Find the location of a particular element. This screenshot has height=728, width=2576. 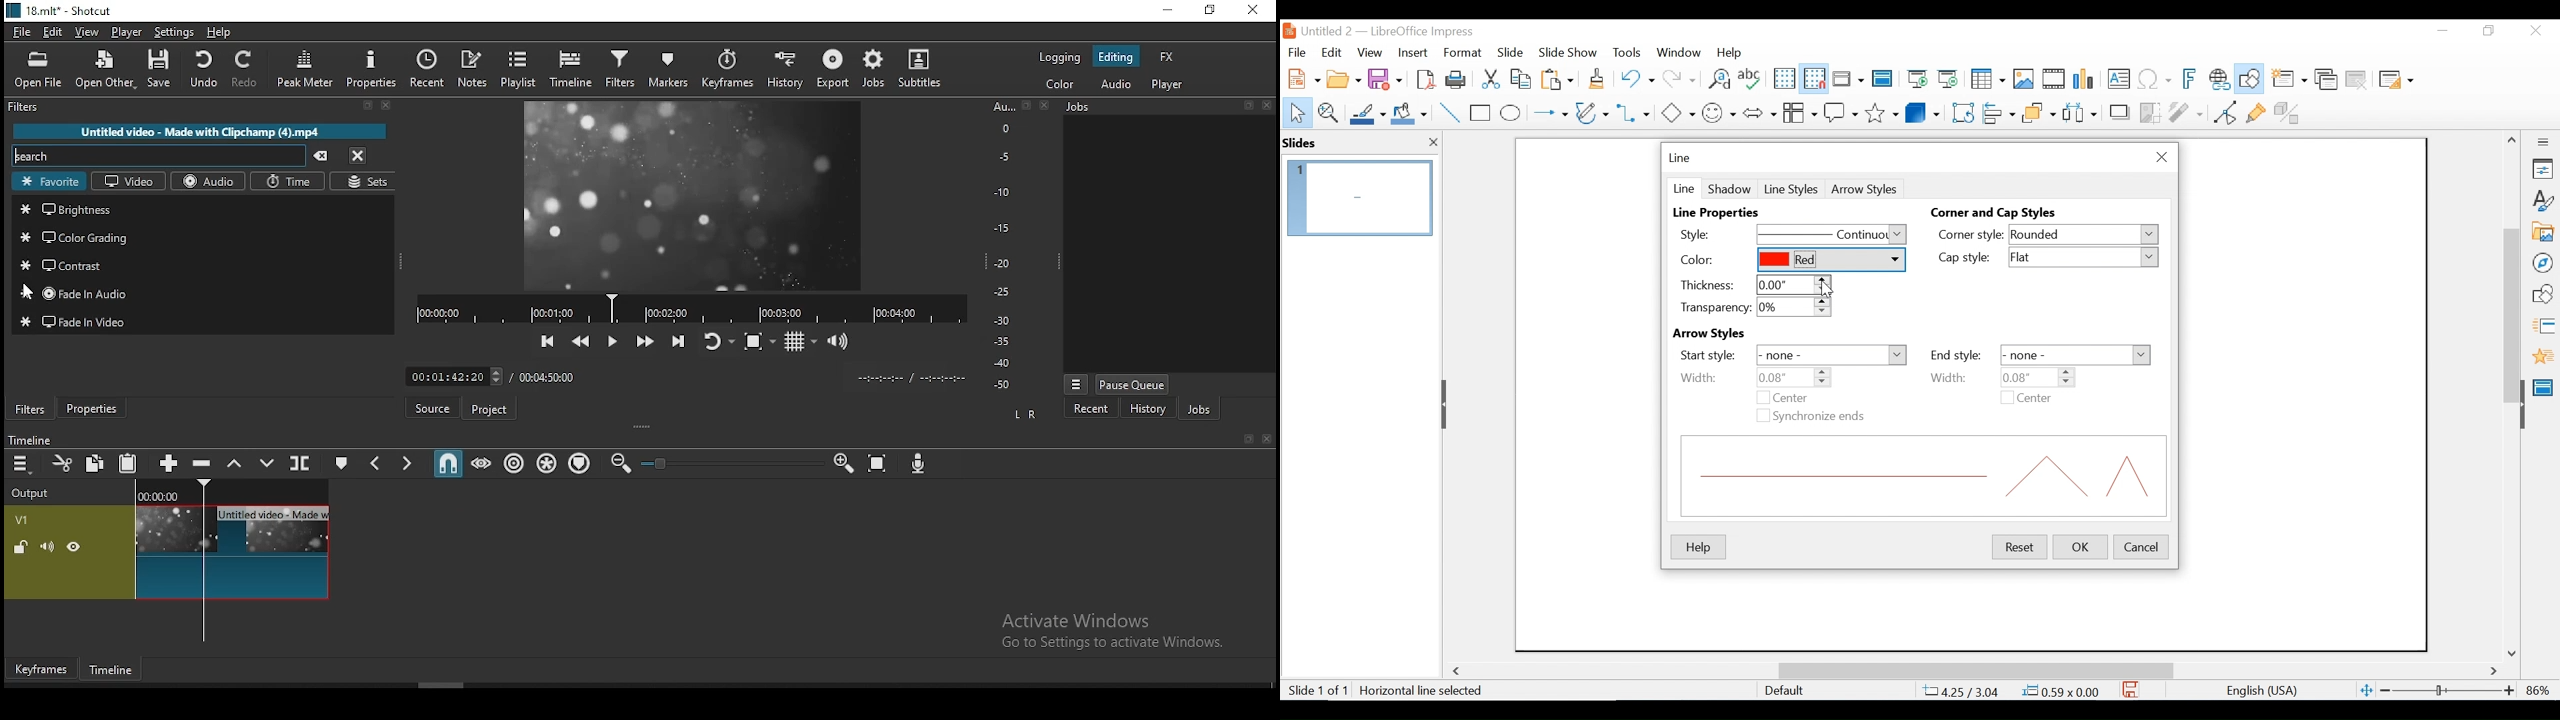

Default is located at coordinates (1783, 691).